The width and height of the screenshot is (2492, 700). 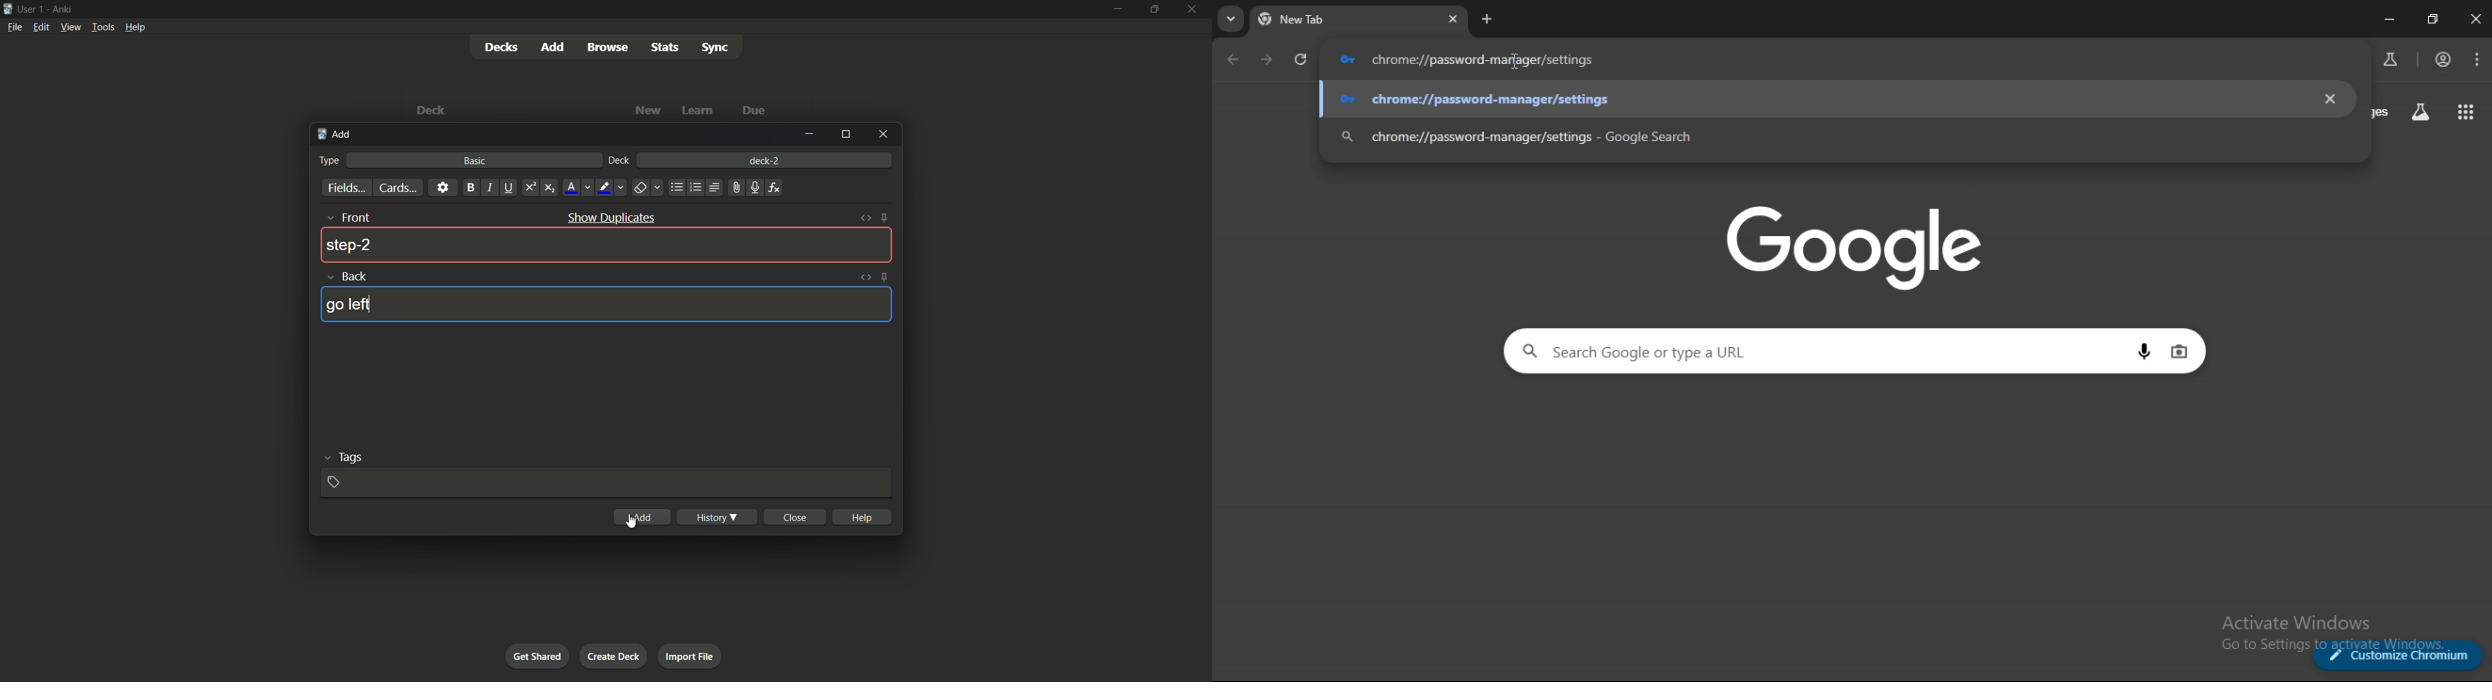 I want to click on app name, so click(x=63, y=9).